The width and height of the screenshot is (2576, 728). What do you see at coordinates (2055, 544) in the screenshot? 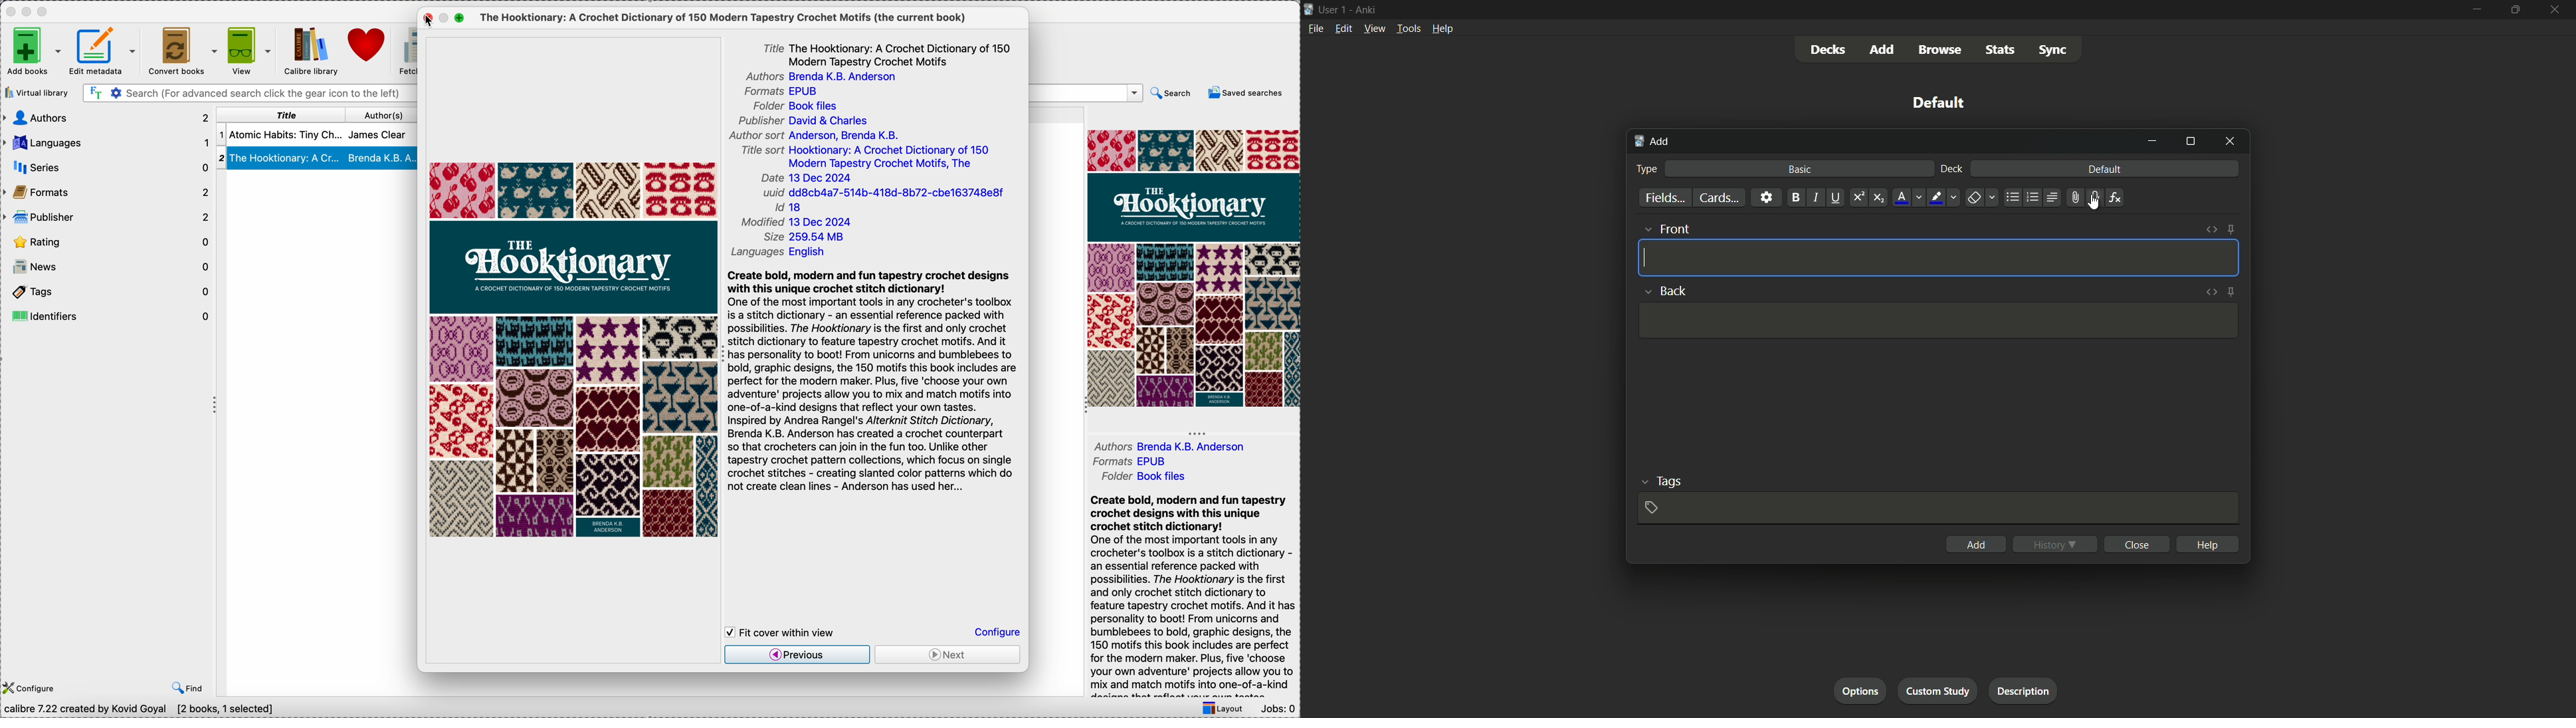
I see `history` at bounding box center [2055, 544].